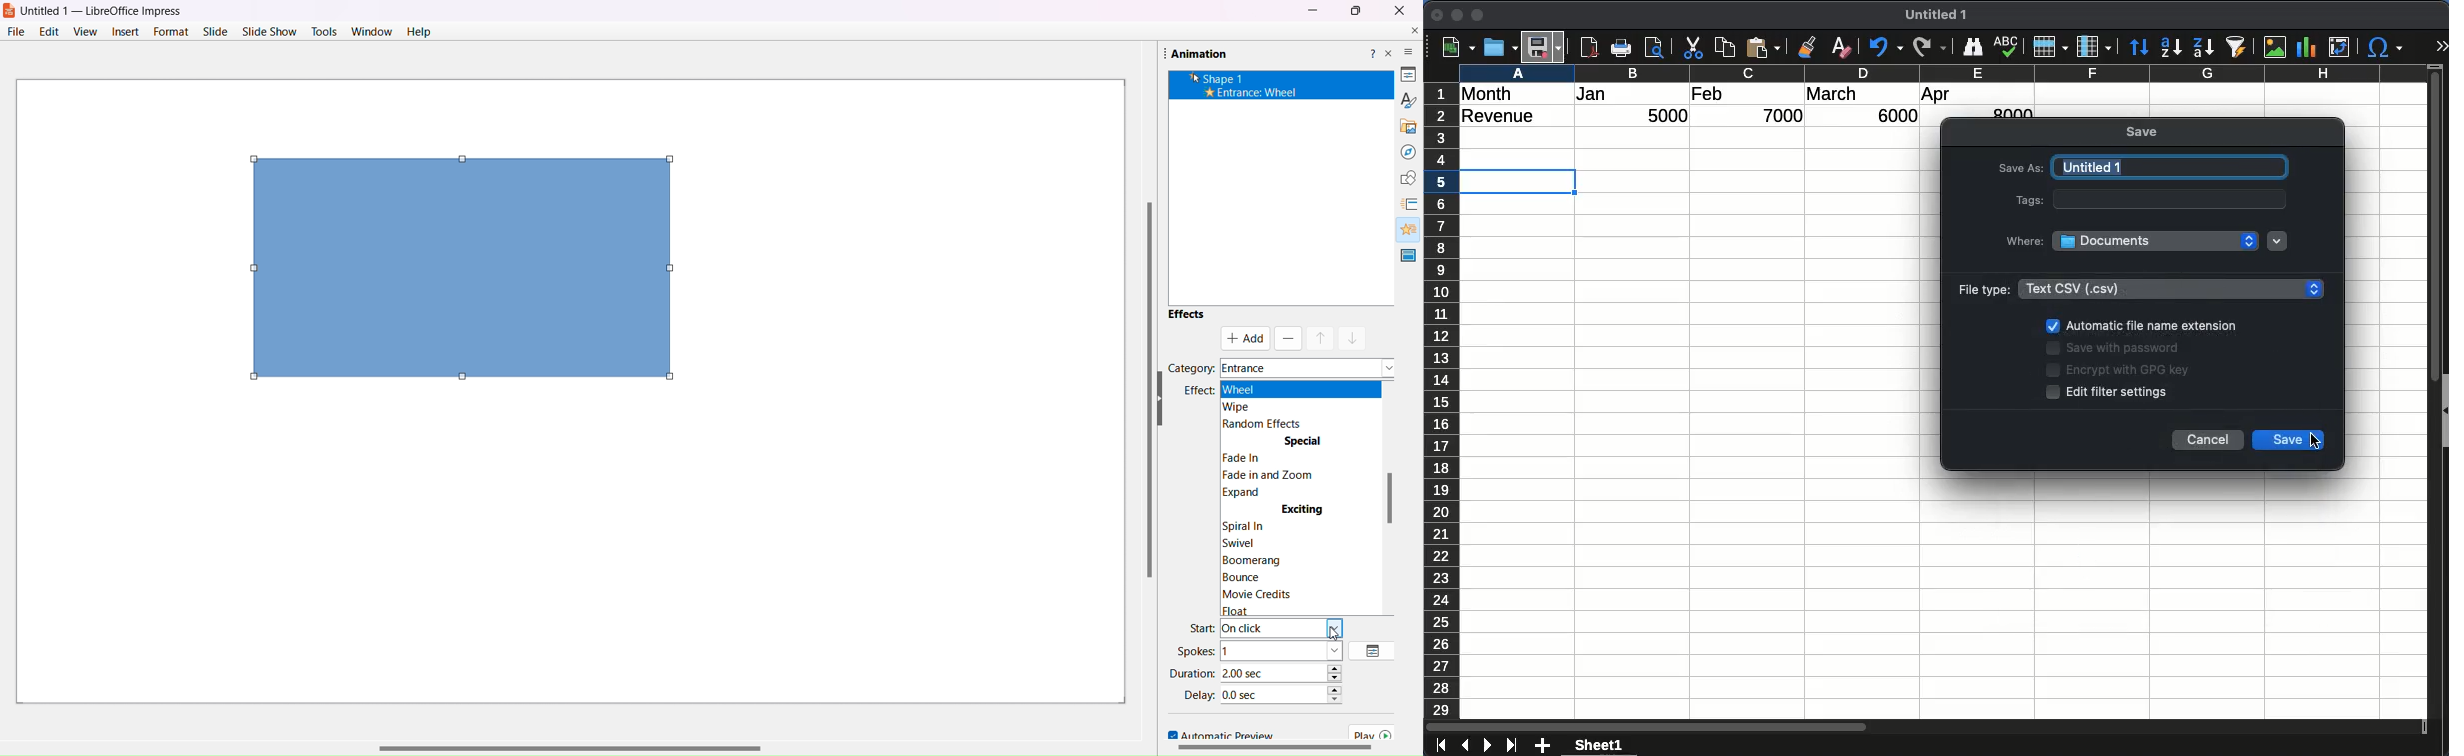 This screenshot has width=2464, height=756. I want to click on 7000, so click(1785, 115).